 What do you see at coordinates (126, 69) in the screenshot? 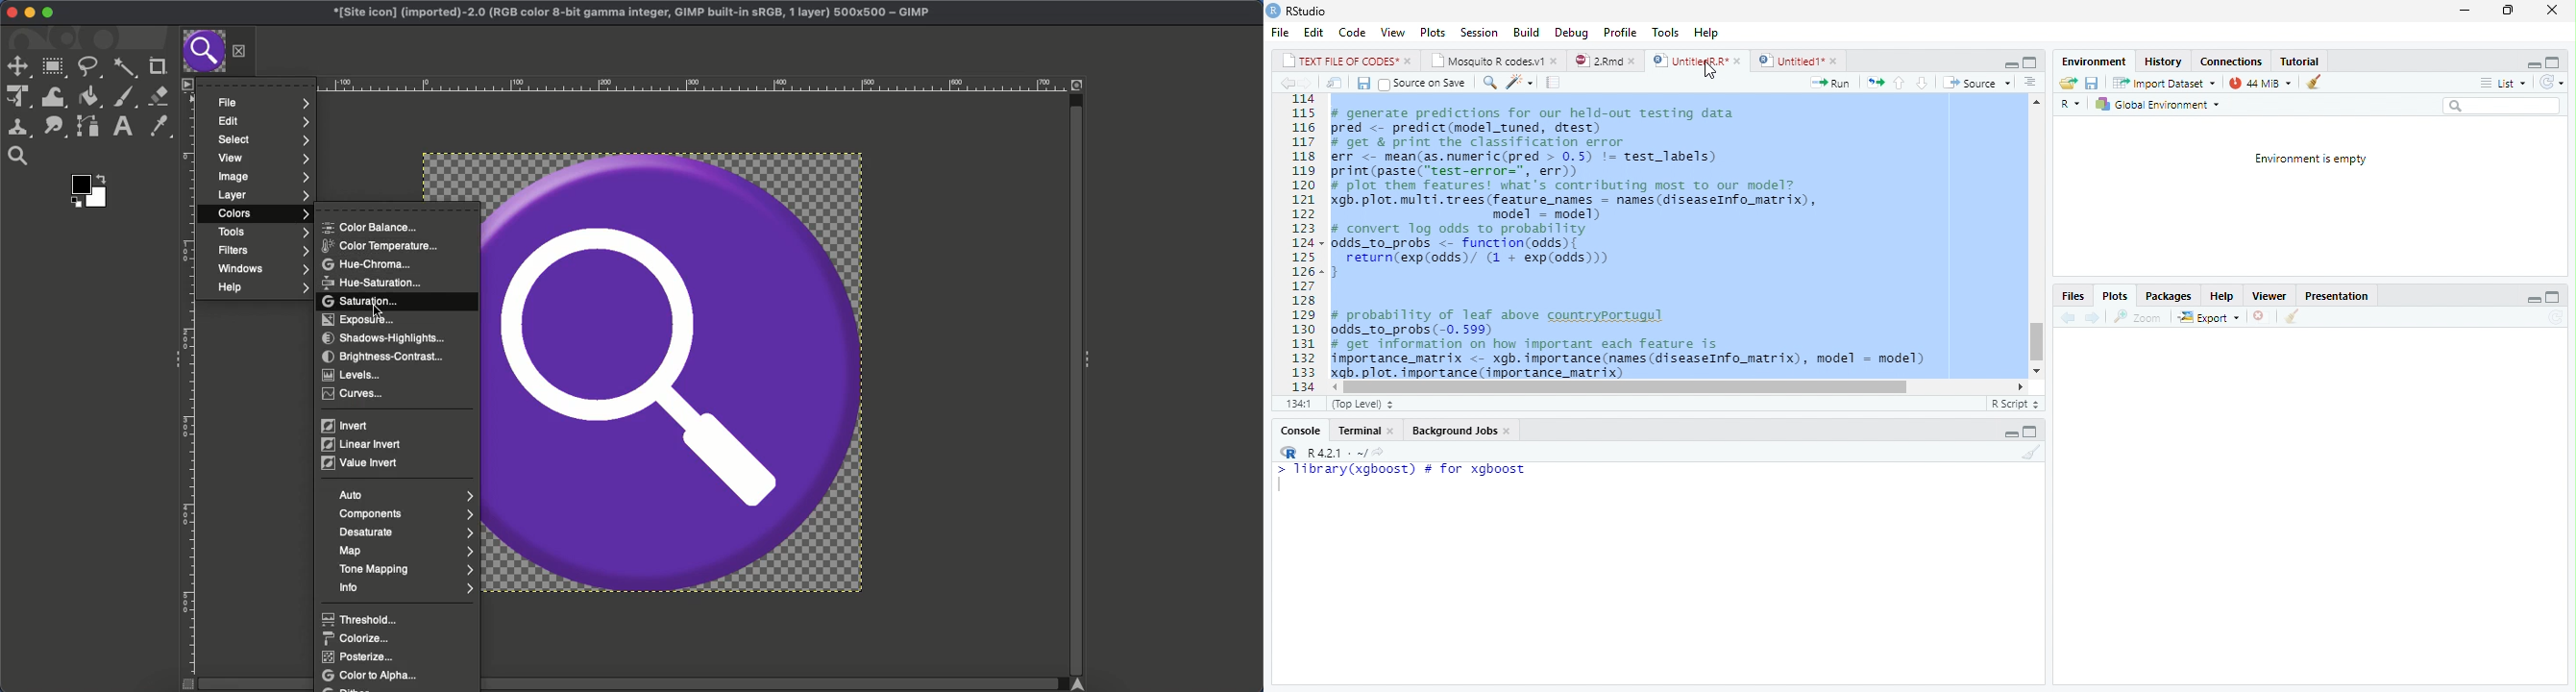
I see `Fuzzy selection tool` at bounding box center [126, 69].